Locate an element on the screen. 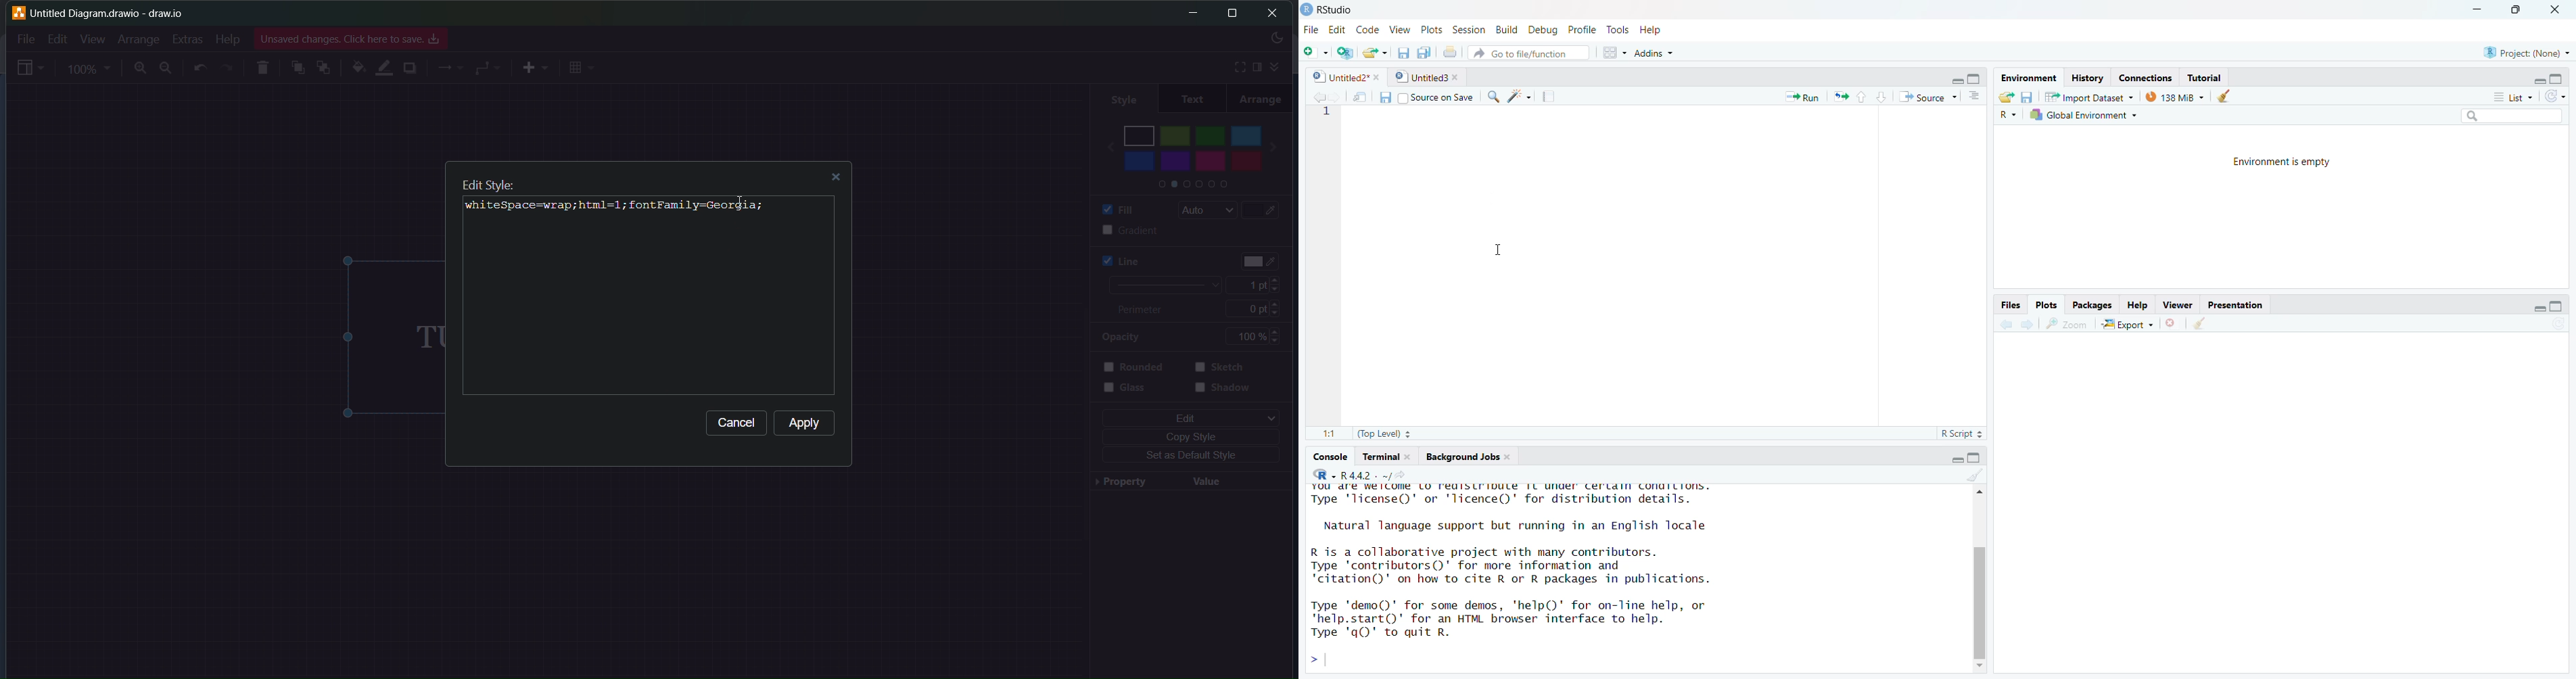 The height and width of the screenshot is (700, 2576). Print current doc is located at coordinates (1452, 53).